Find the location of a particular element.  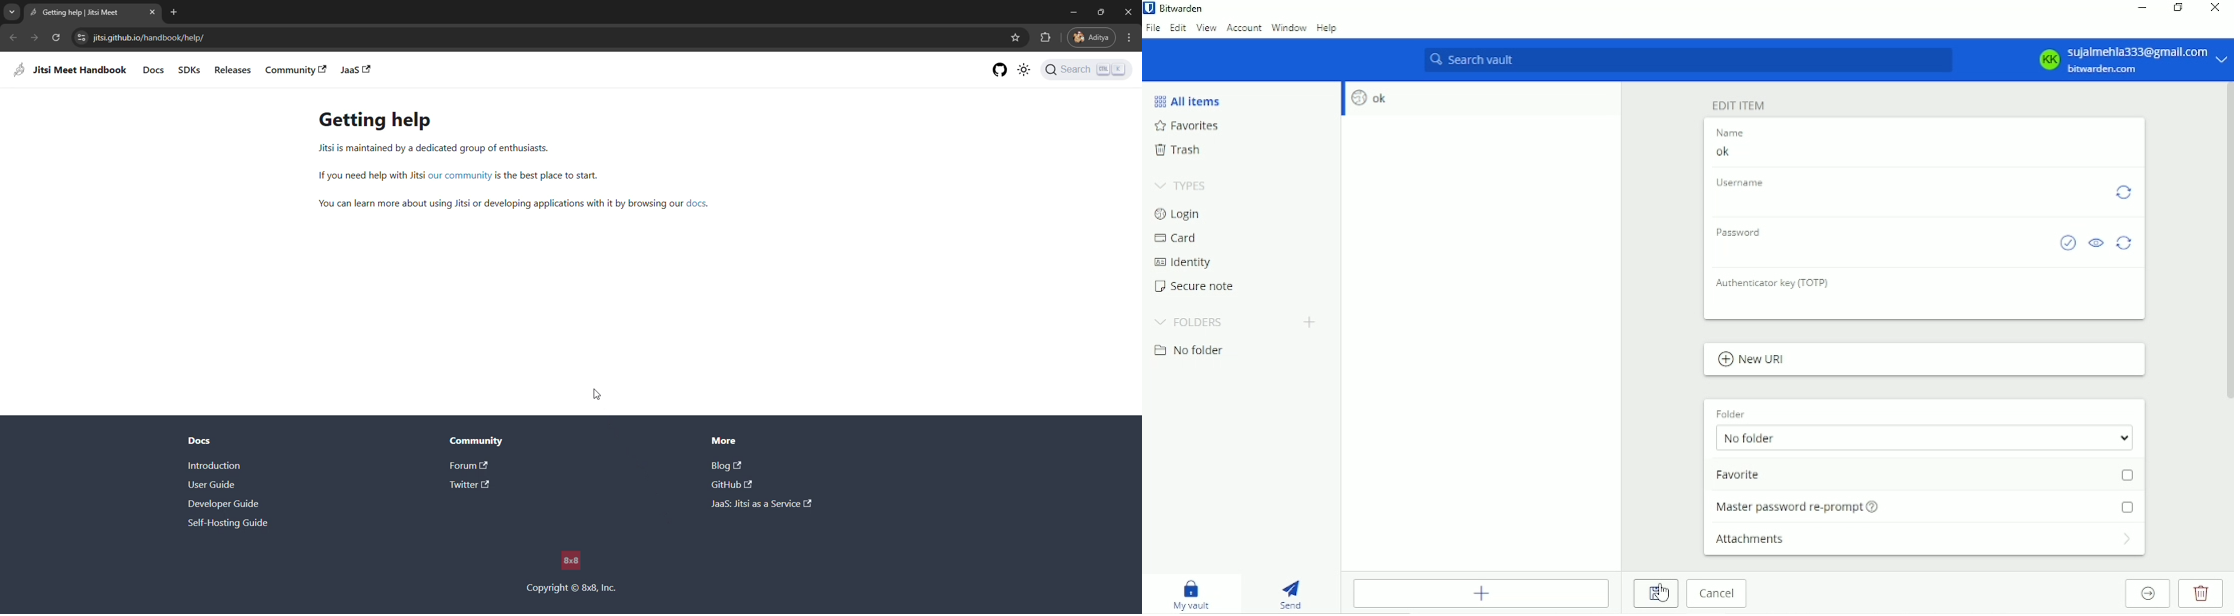

View is located at coordinates (1205, 29).